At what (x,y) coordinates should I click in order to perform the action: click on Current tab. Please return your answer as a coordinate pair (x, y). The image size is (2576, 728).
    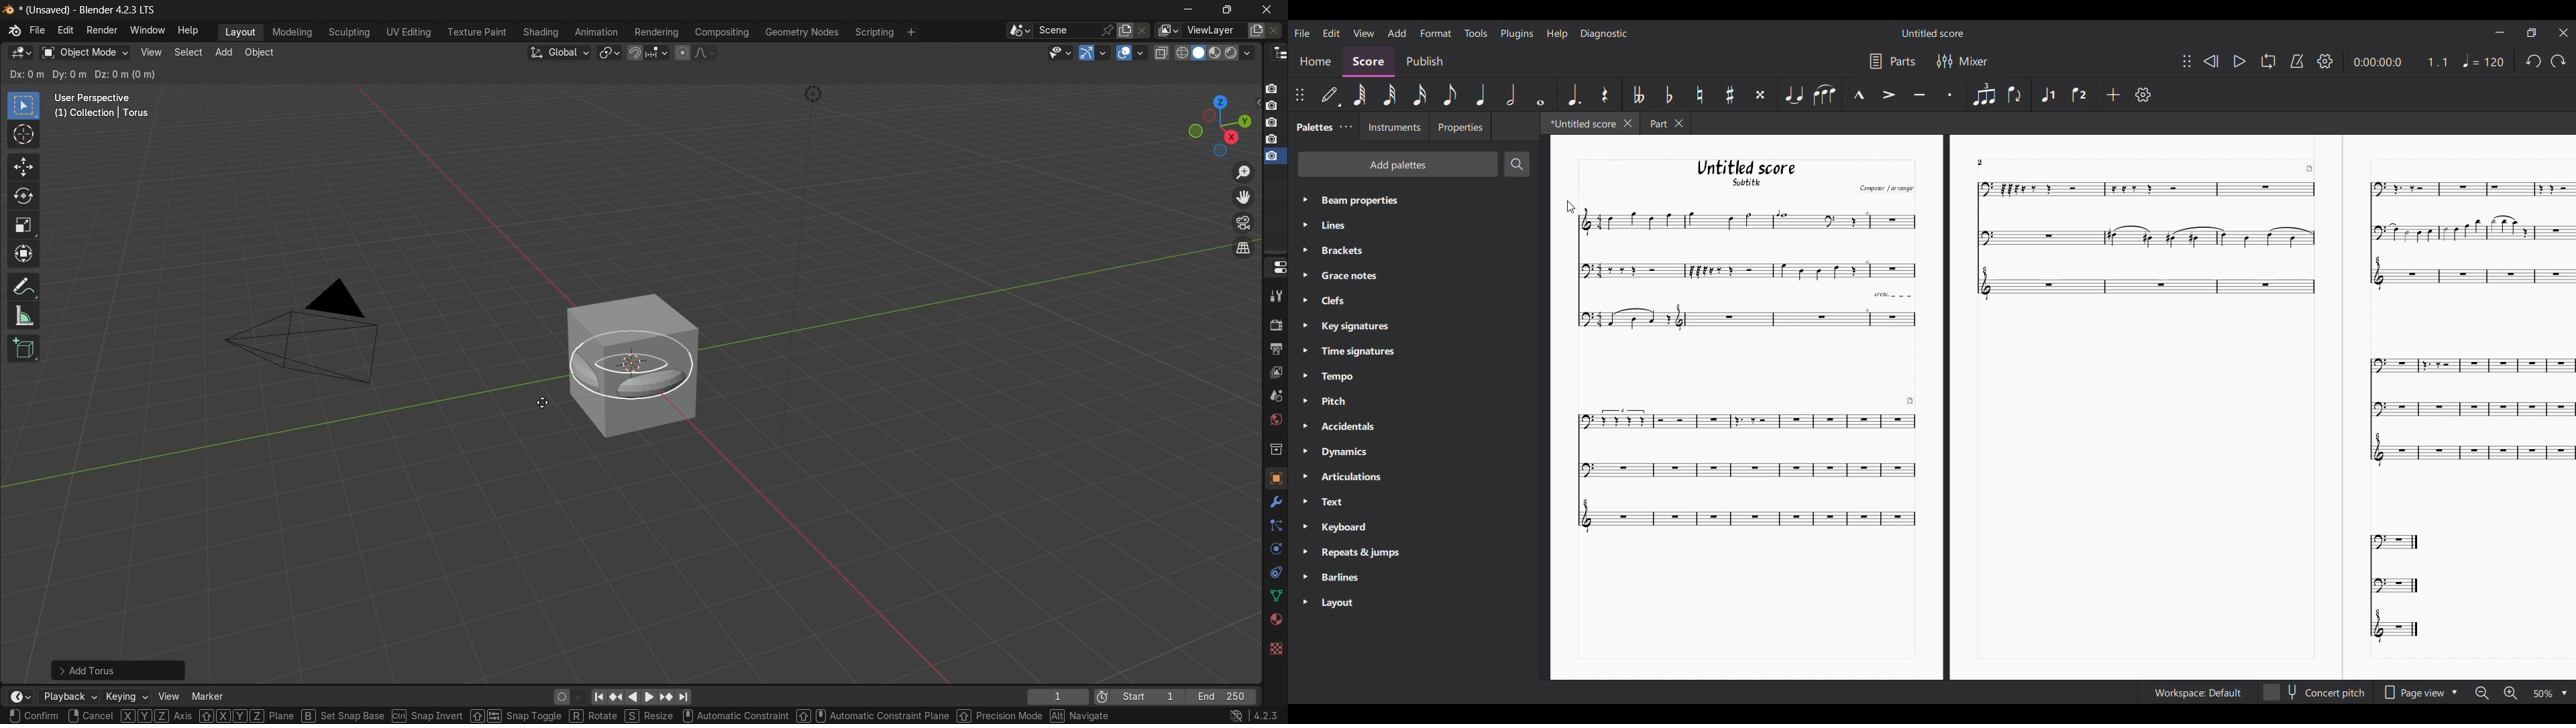
    Looking at the image, I should click on (1581, 123).